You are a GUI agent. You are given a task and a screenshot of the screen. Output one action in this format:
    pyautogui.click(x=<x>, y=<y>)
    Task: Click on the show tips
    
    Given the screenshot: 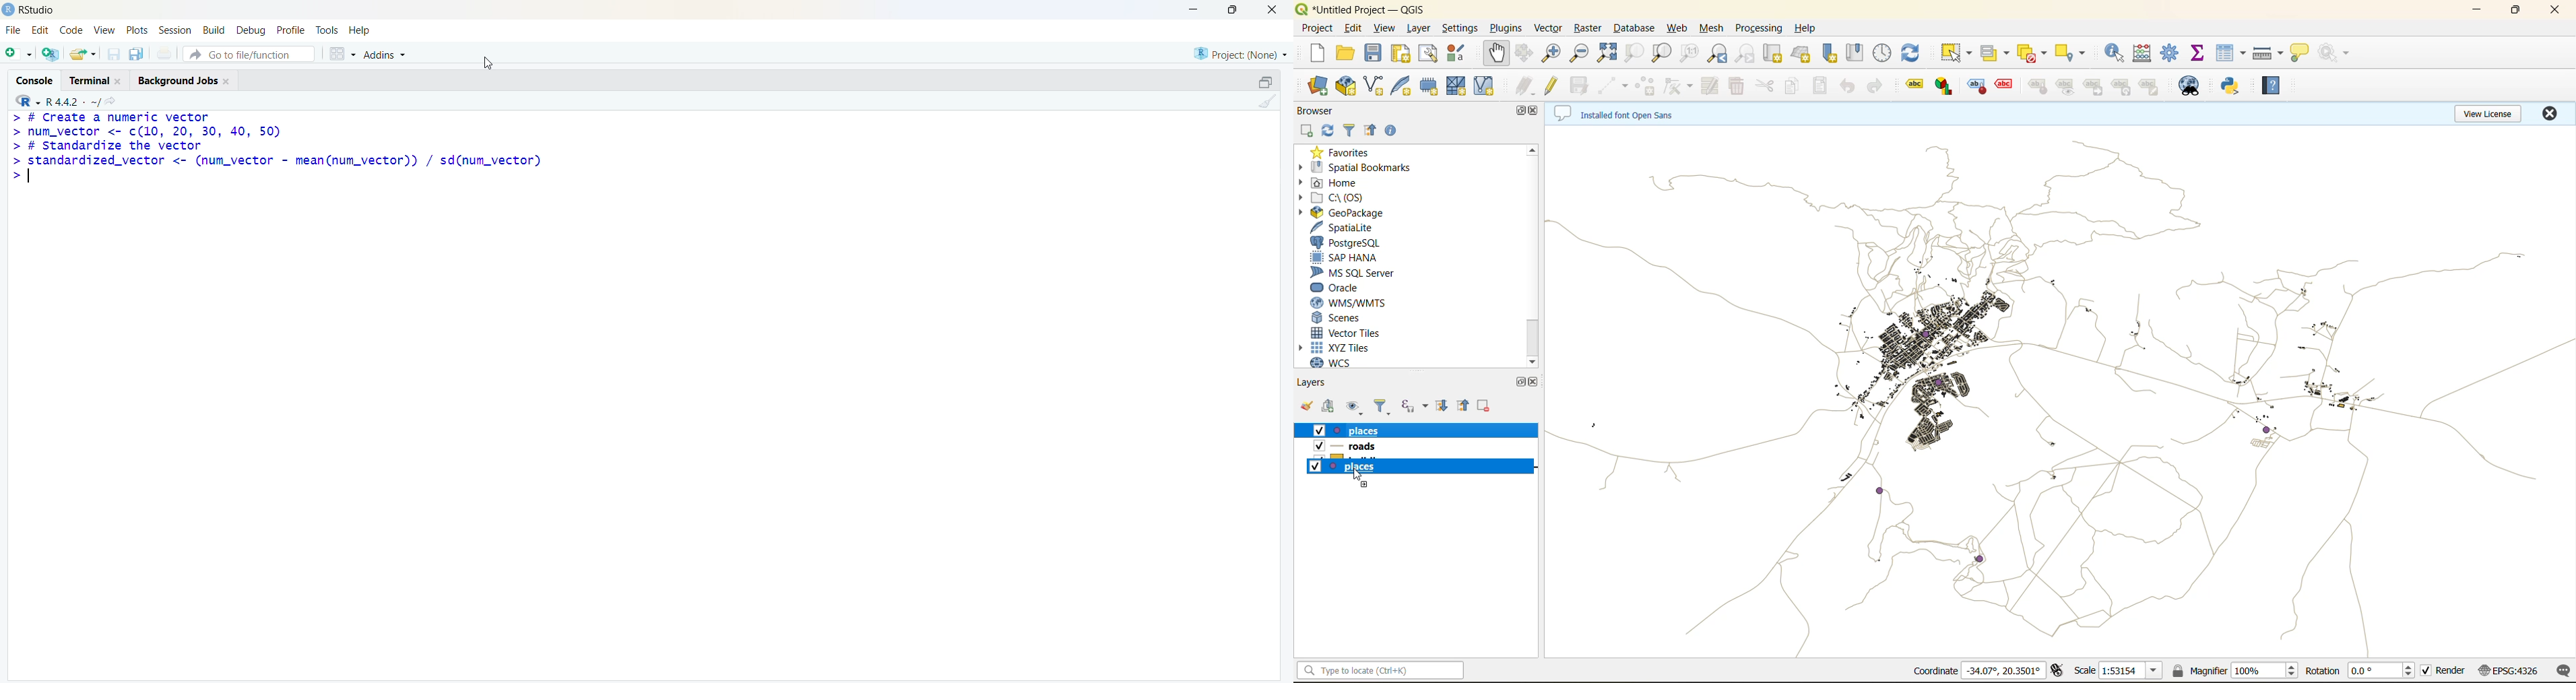 What is the action you would take?
    pyautogui.click(x=2303, y=55)
    